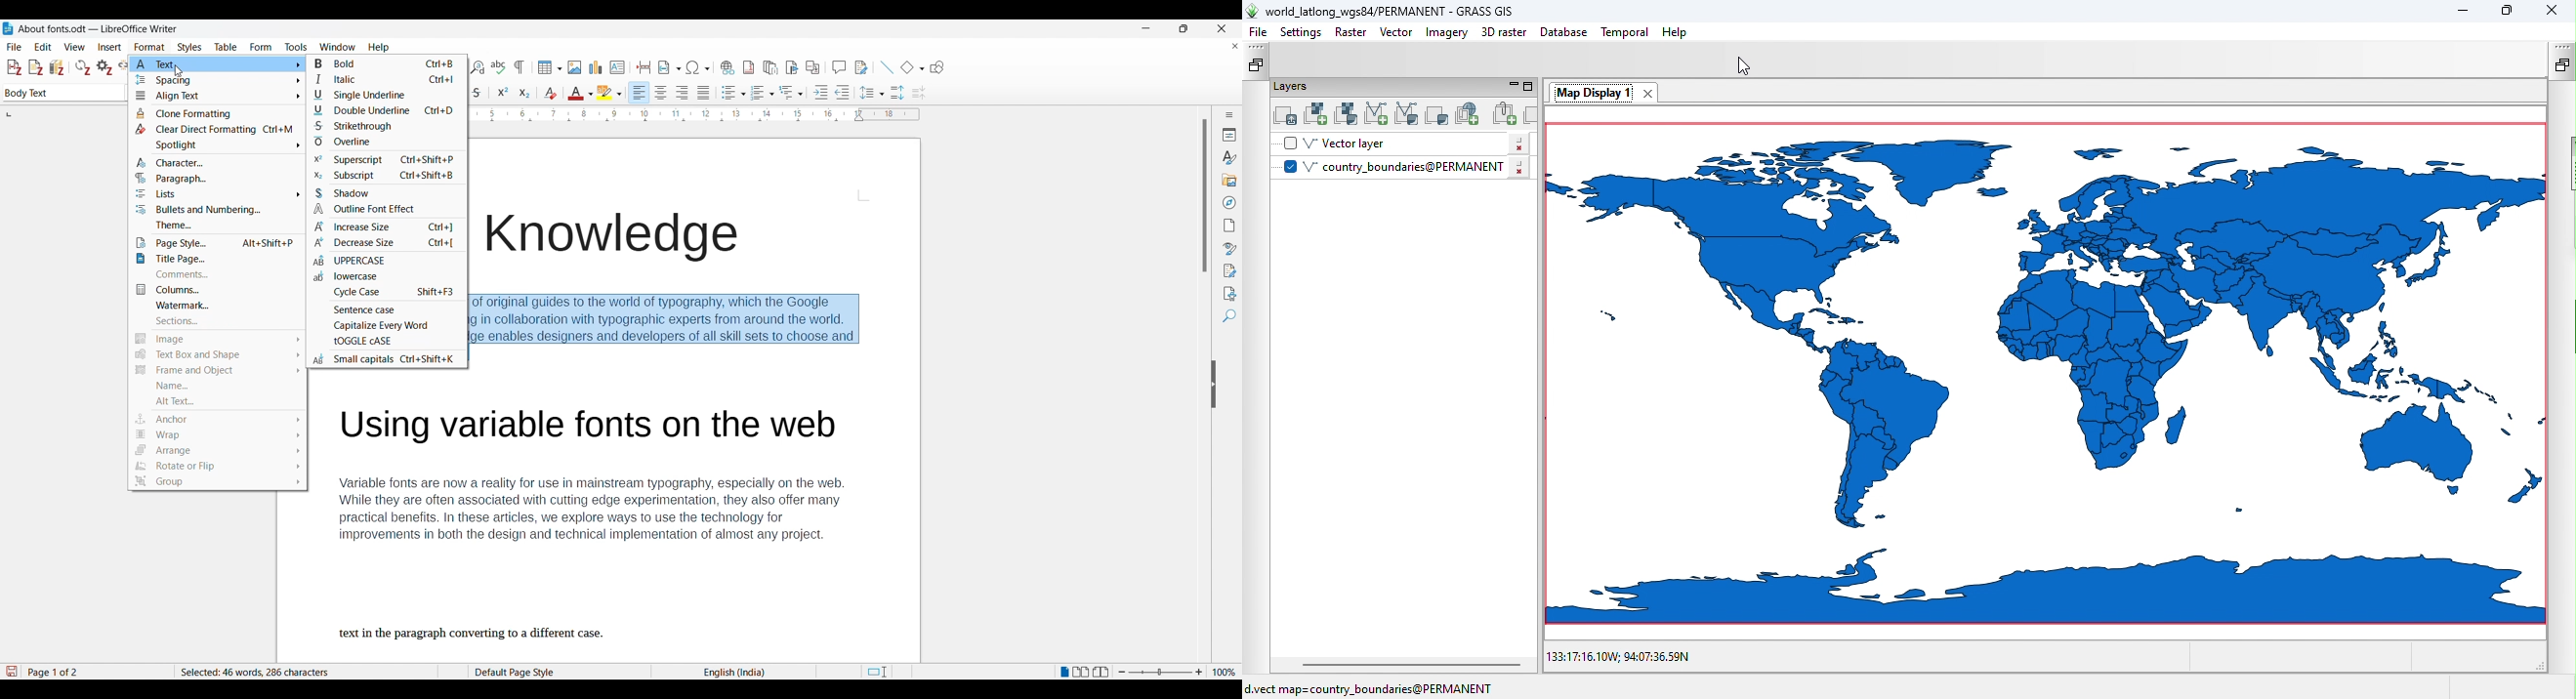 The image size is (2576, 700). Describe the element at coordinates (618, 67) in the screenshot. I see `Insert text box` at that location.